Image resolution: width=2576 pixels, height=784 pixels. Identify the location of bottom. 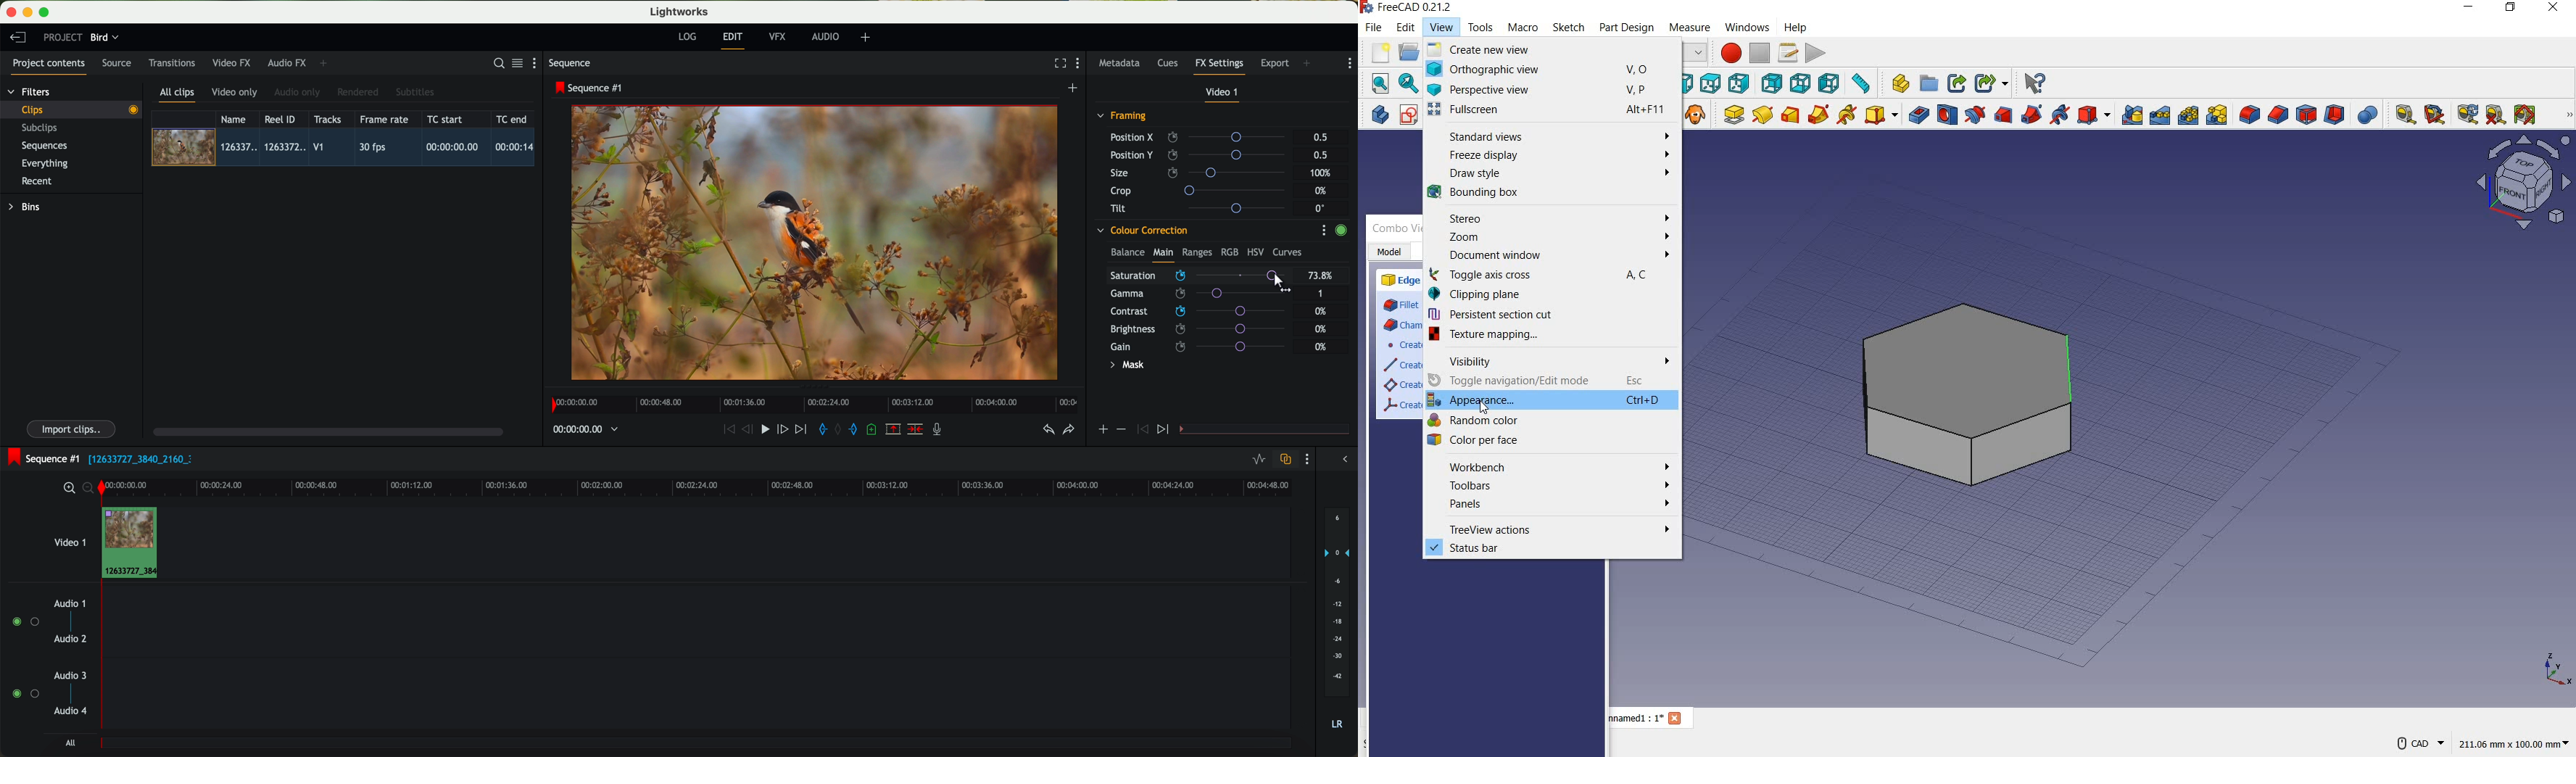
(1802, 83).